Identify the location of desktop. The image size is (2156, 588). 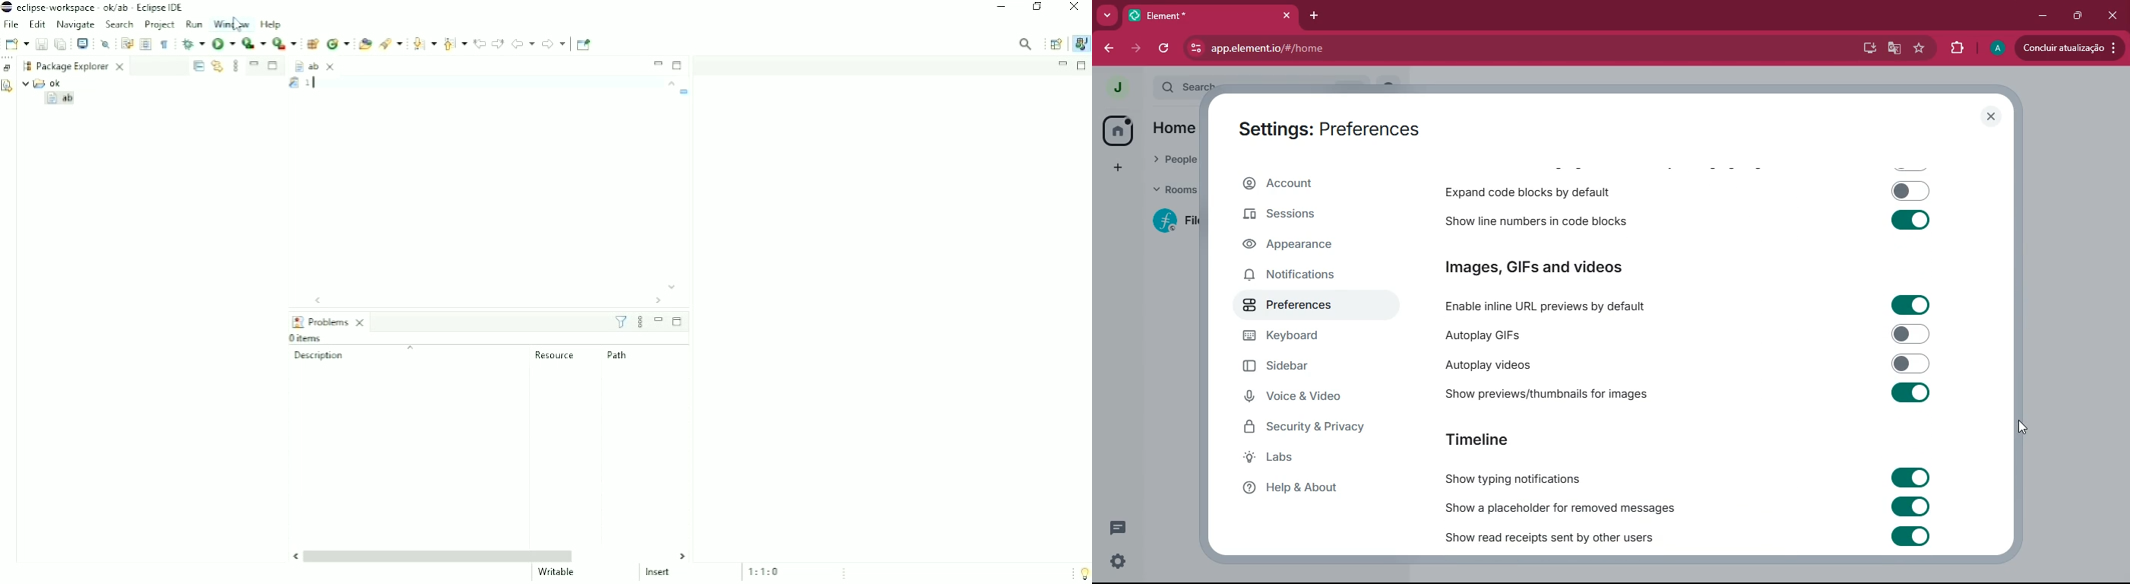
(1867, 49).